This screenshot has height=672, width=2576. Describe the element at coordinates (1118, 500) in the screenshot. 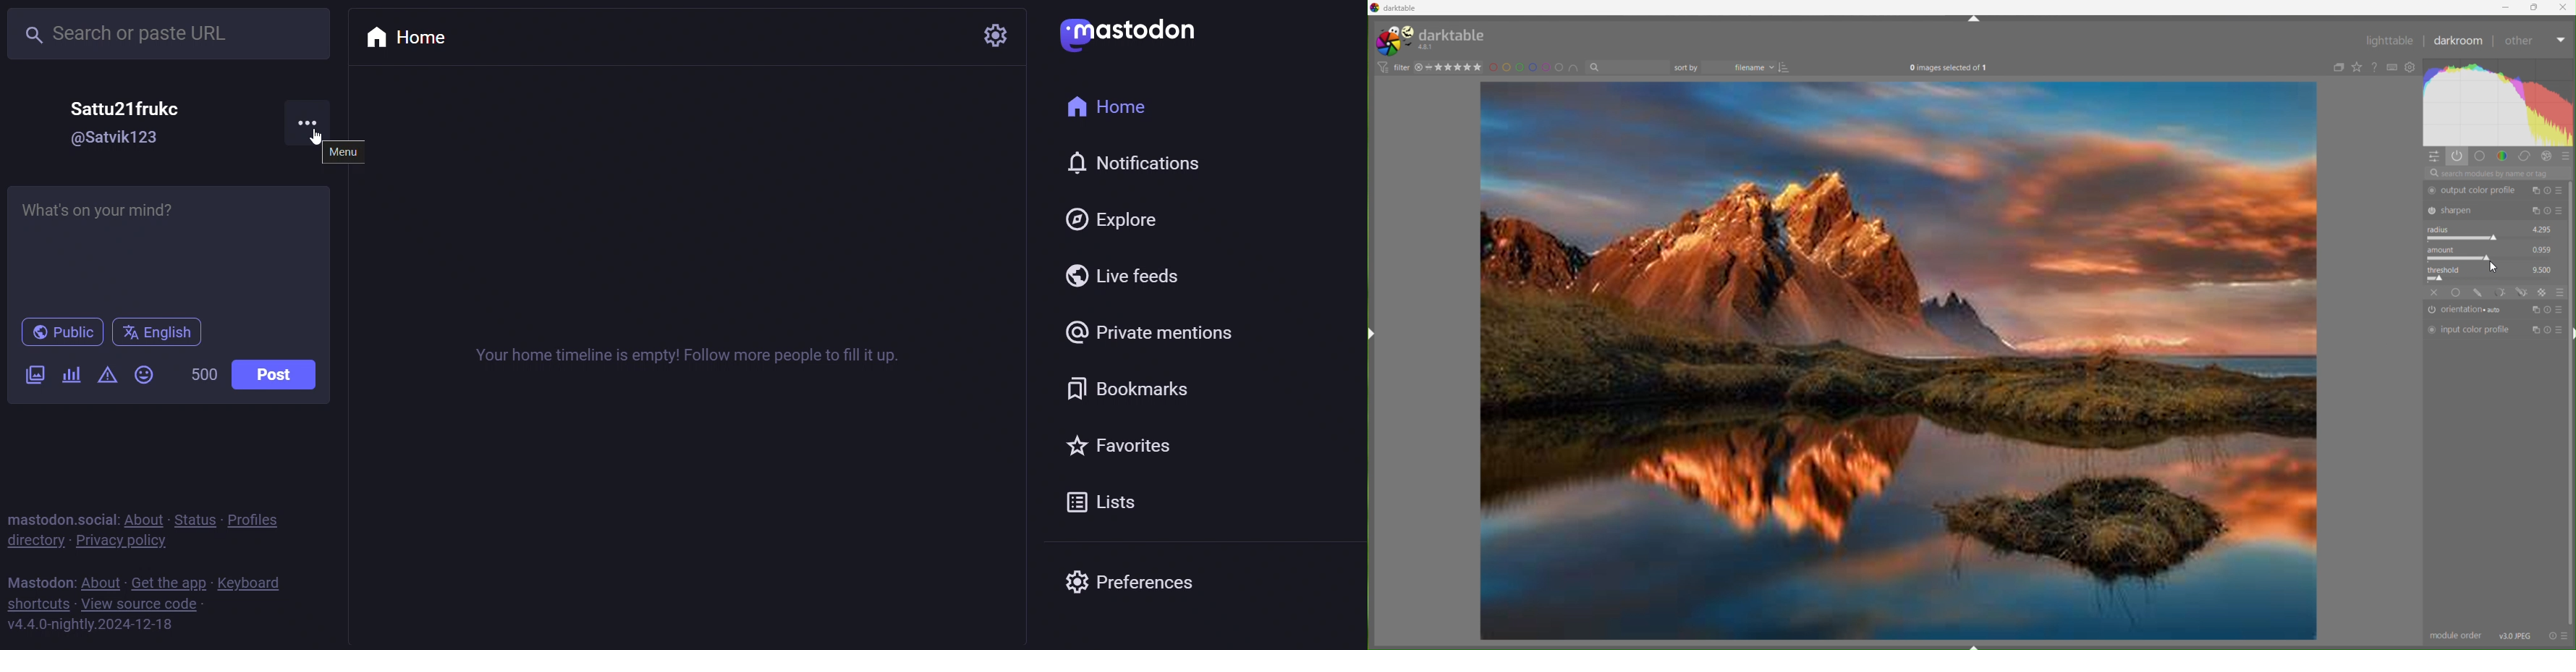

I see `lists` at that location.